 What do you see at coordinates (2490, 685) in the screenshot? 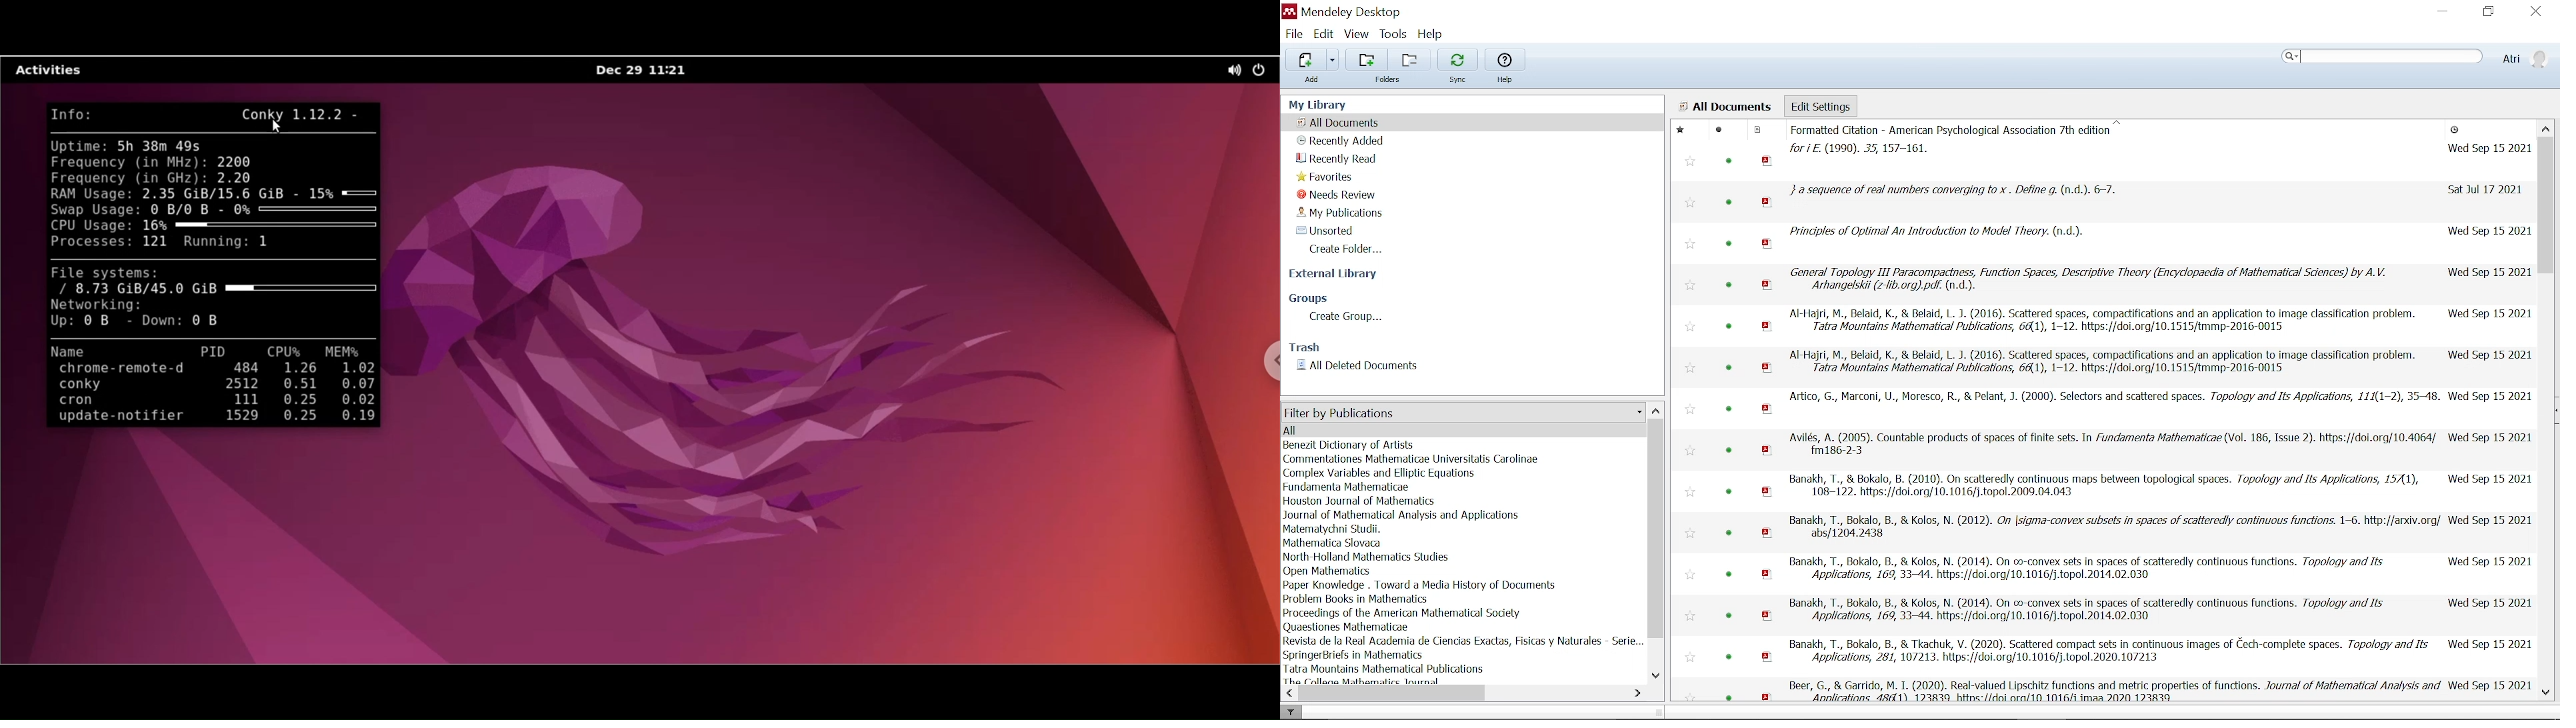
I see `date time` at bounding box center [2490, 685].